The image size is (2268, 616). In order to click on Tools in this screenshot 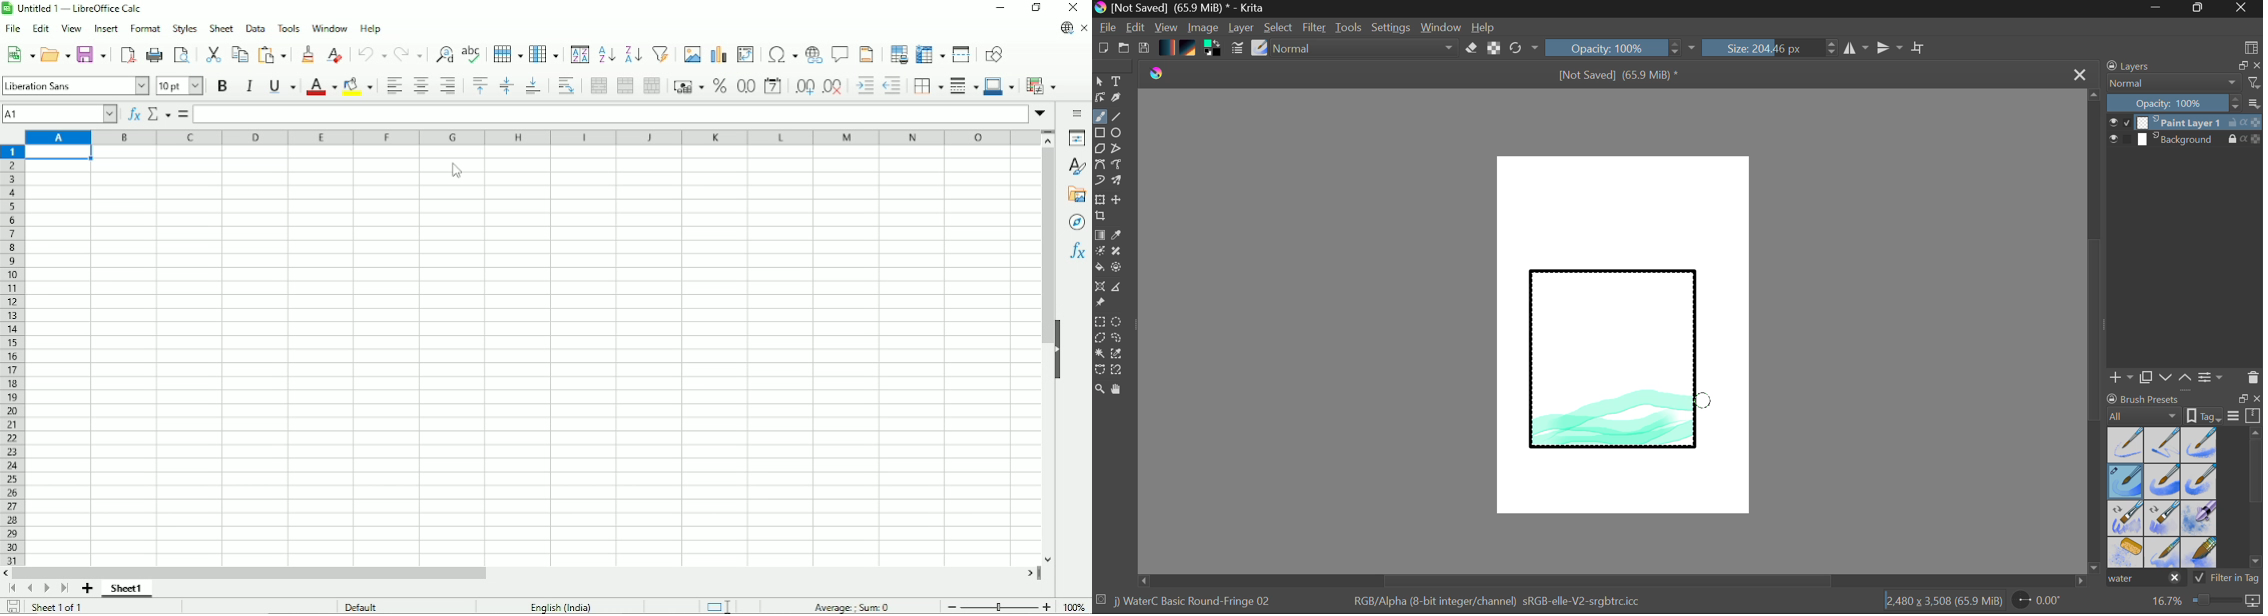, I will do `click(1350, 28)`.